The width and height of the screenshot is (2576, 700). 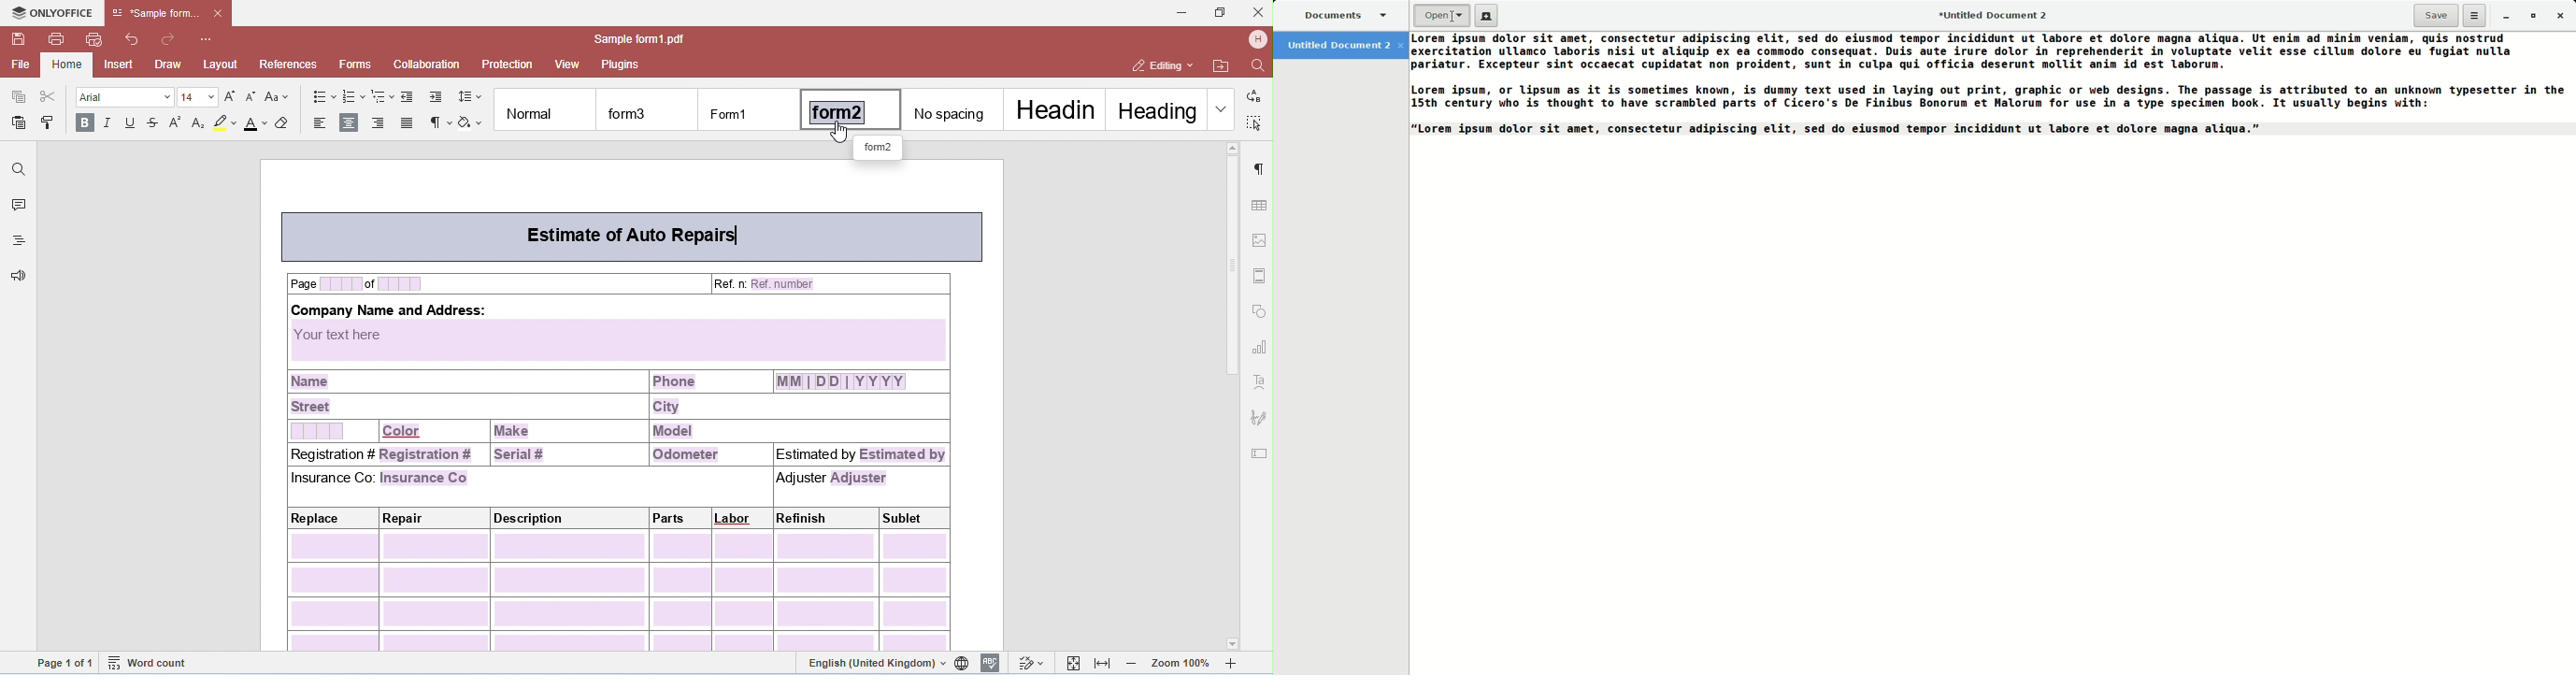 I want to click on Open, so click(x=1442, y=16).